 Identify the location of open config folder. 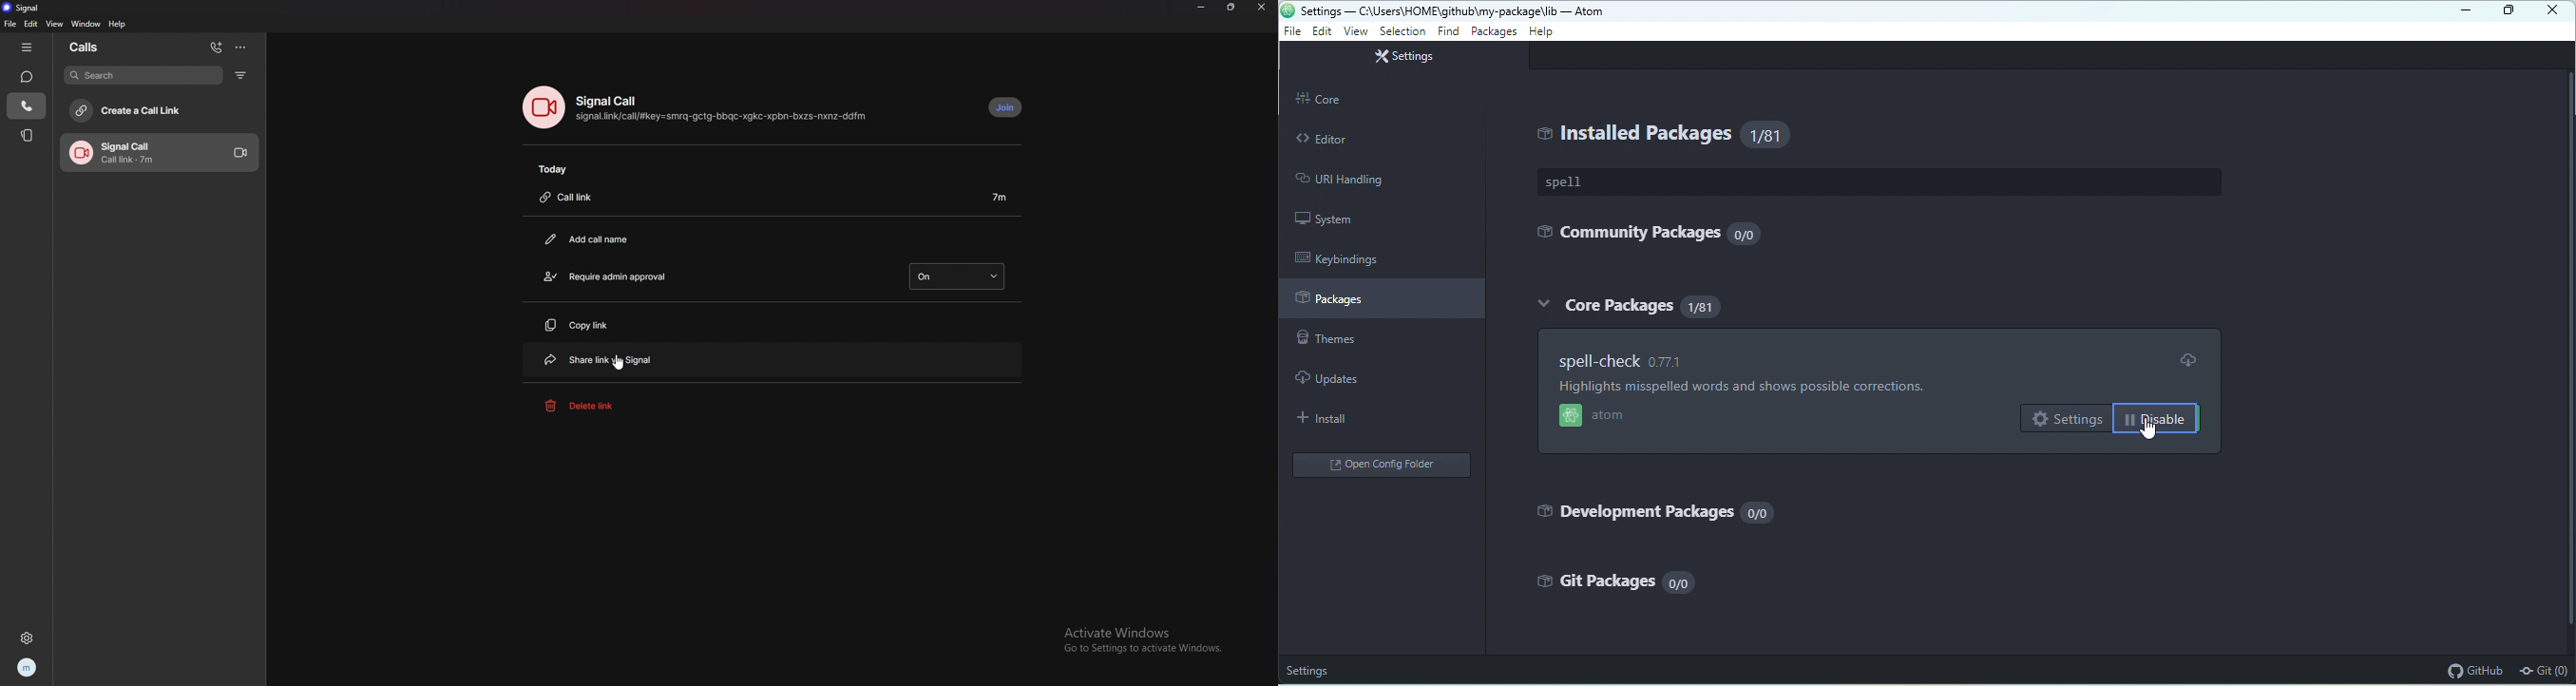
(1383, 467).